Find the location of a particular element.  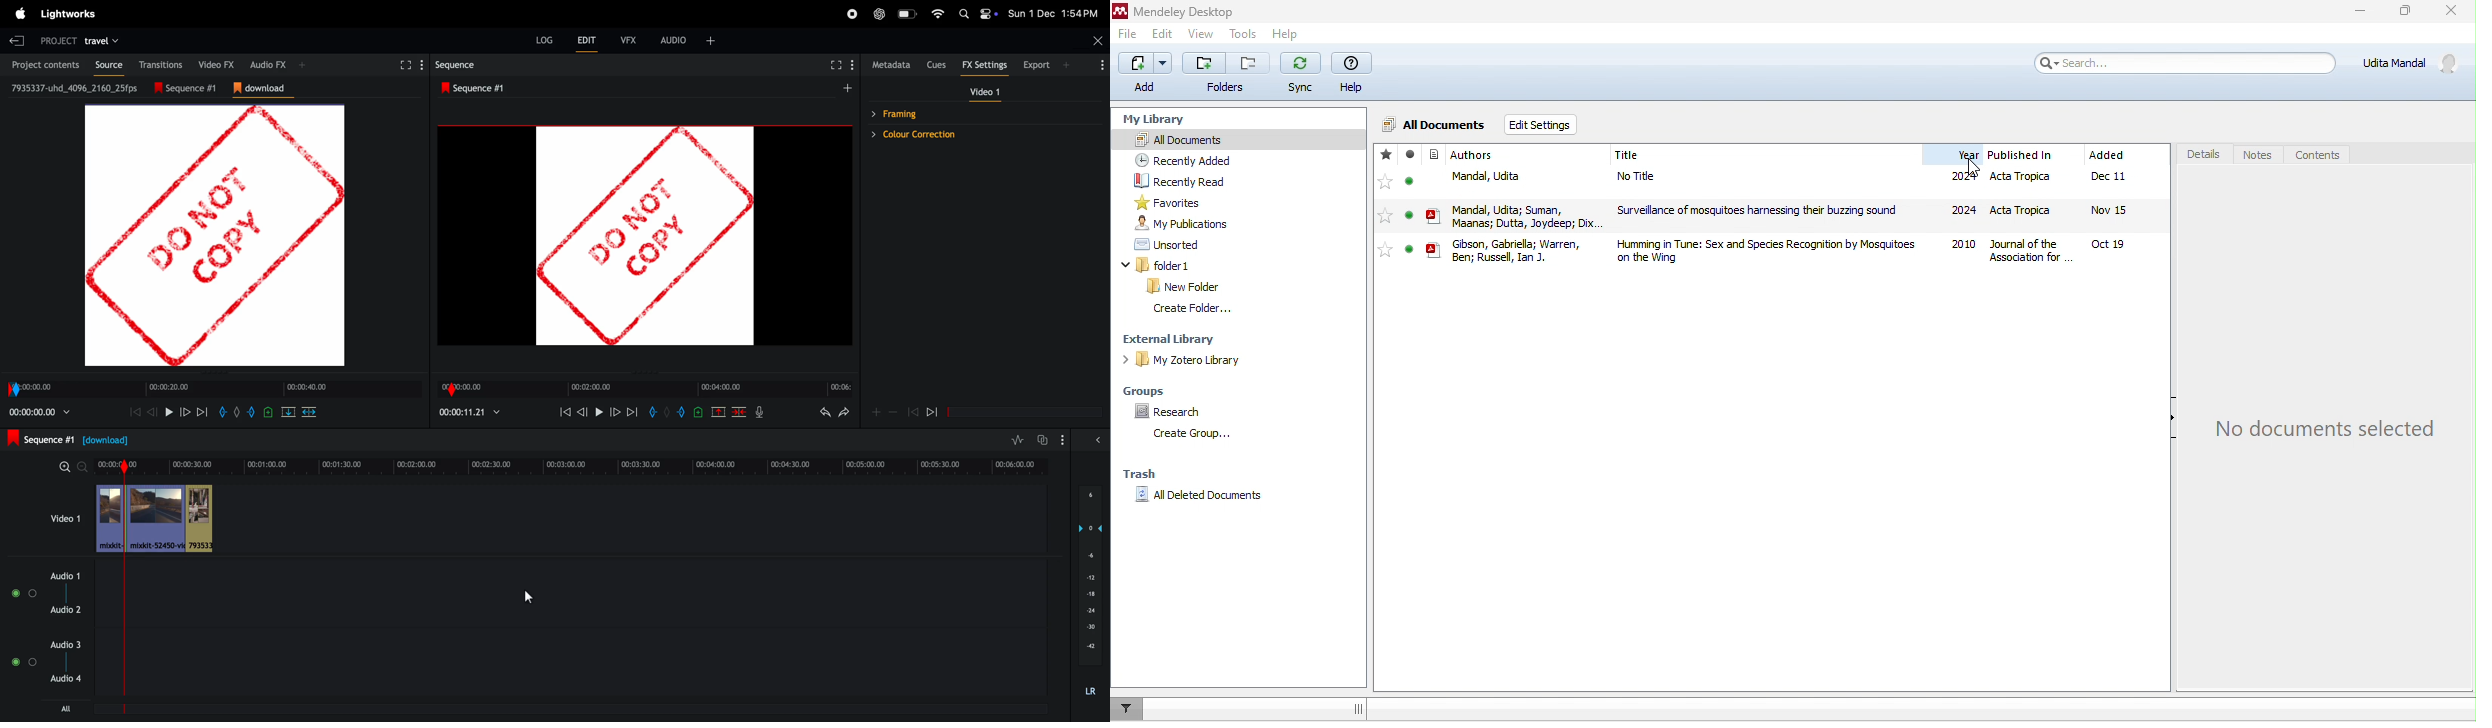

zoom in zoom out is located at coordinates (893, 412).